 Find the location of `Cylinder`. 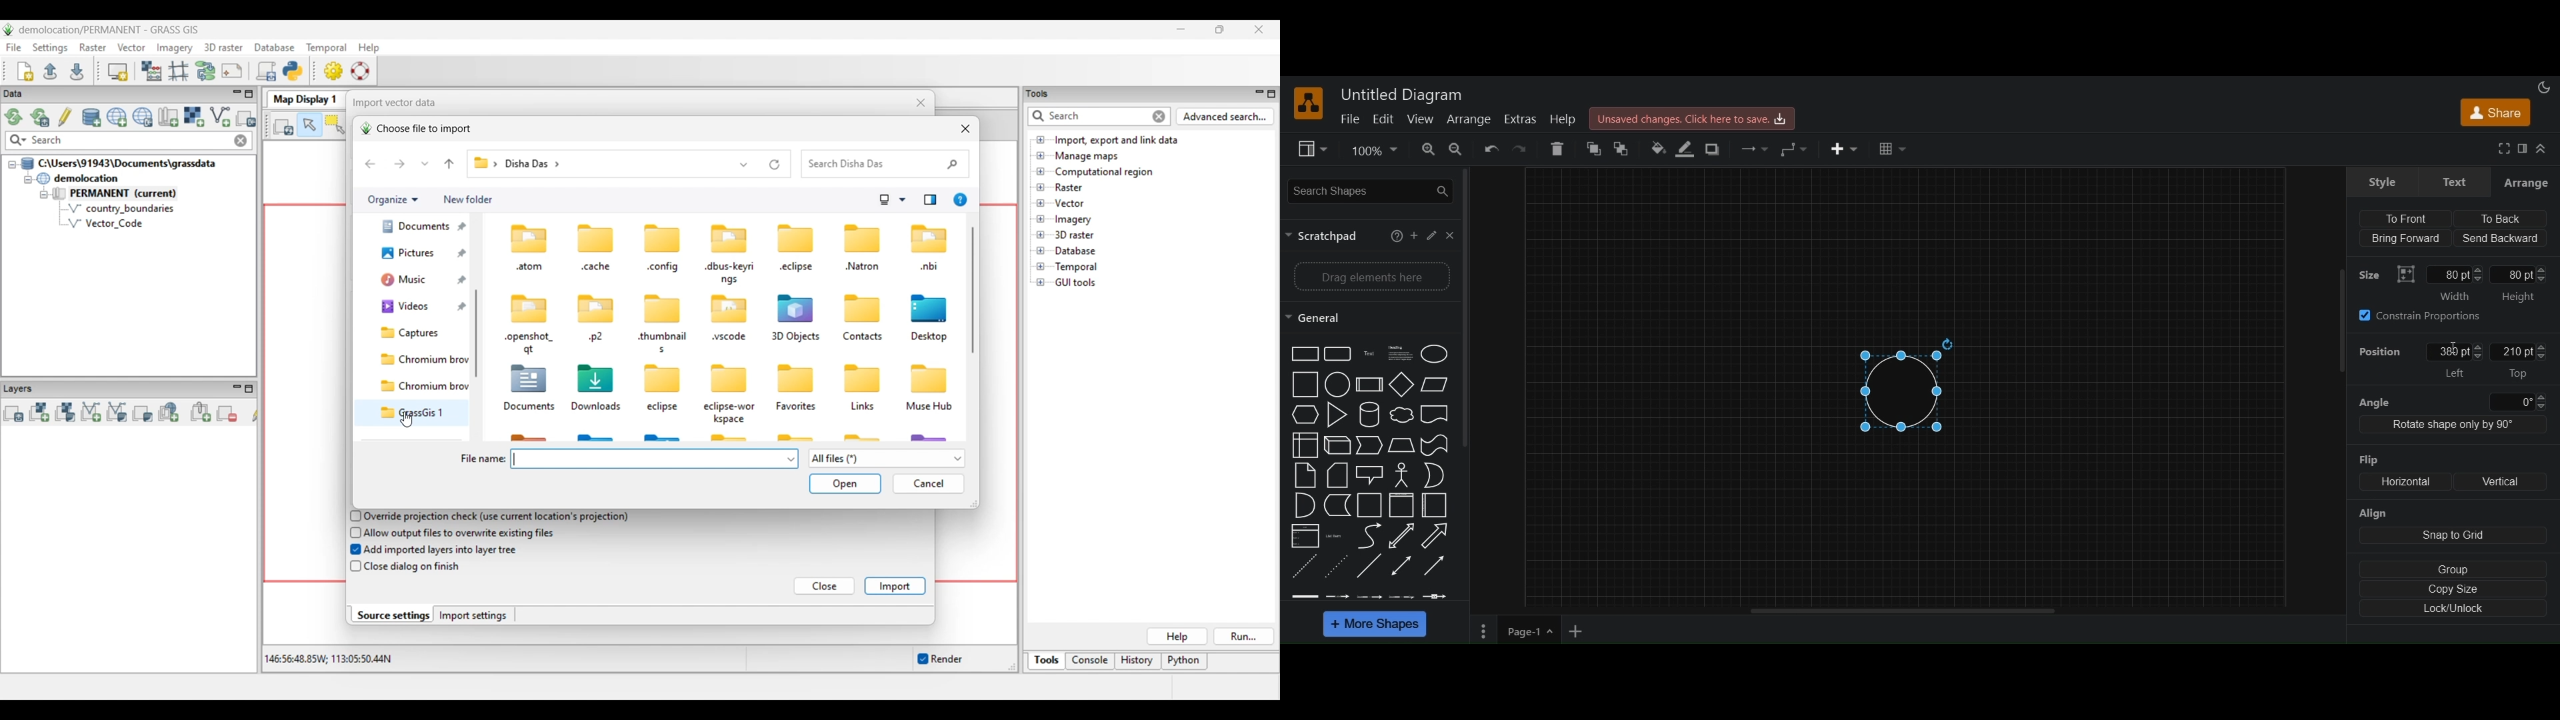

Cylinder is located at coordinates (1371, 416).